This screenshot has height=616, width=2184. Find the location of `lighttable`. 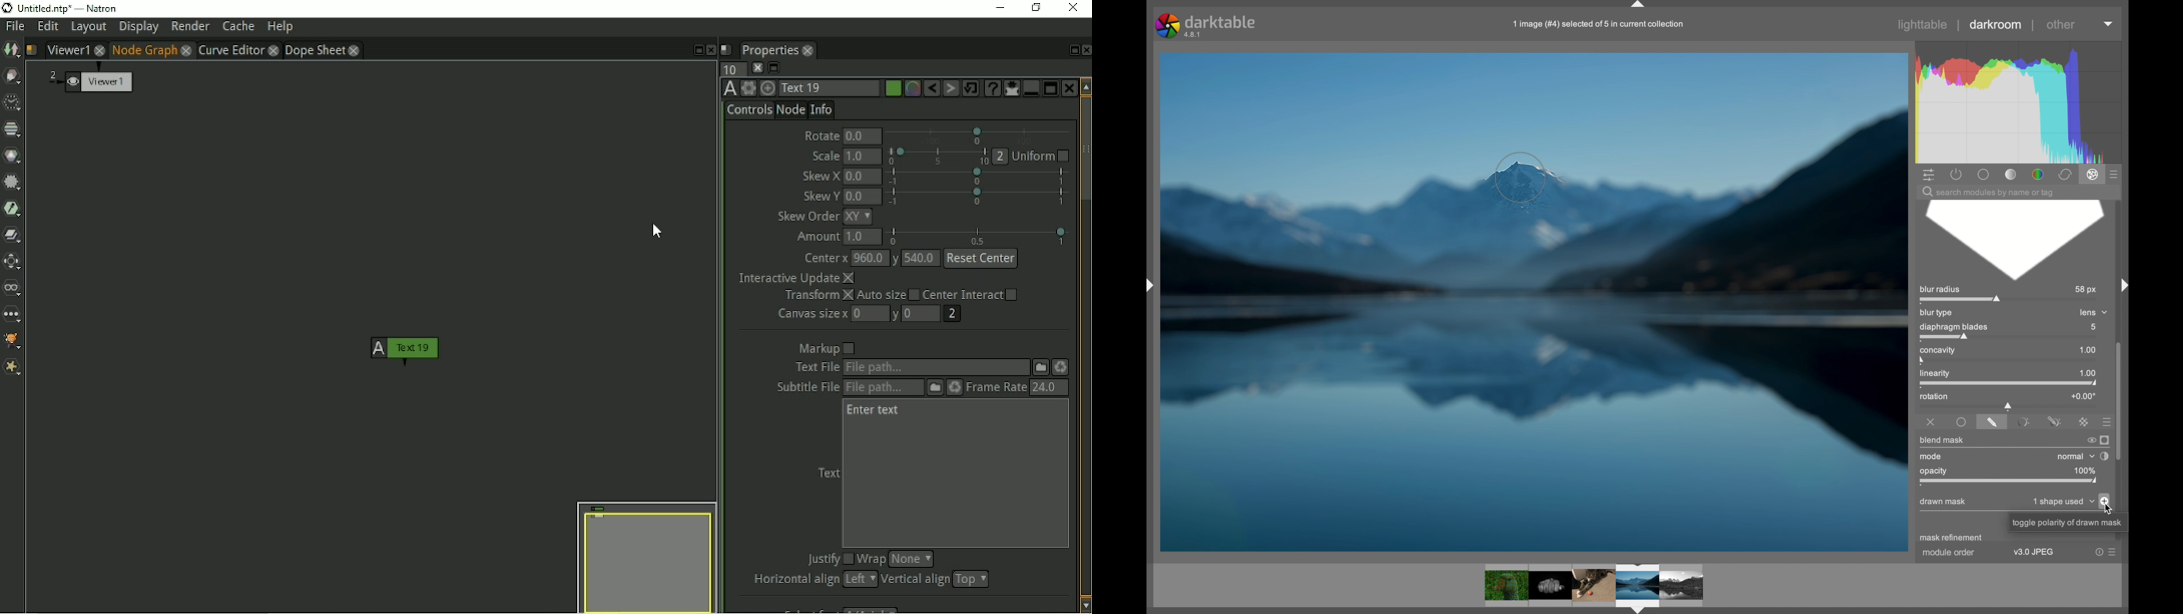

lighttable is located at coordinates (1924, 25).